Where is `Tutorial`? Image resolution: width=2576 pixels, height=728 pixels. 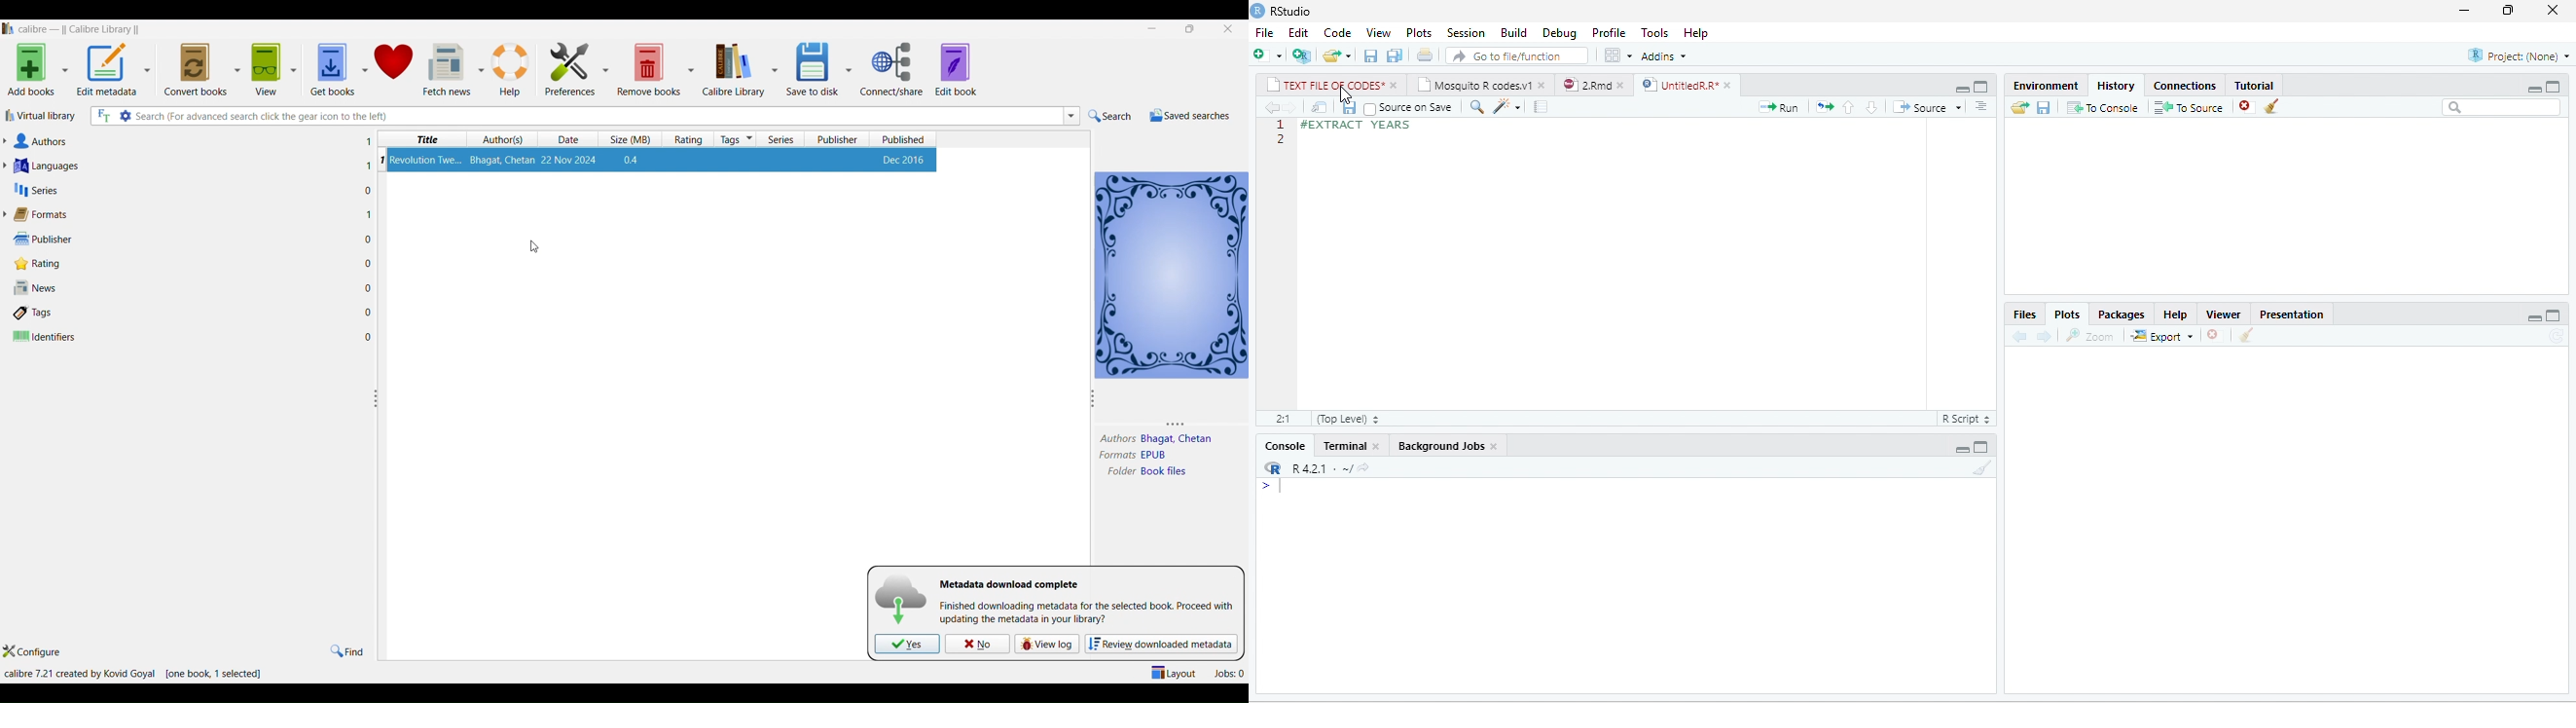
Tutorial is located at coordinates (2255, 86).